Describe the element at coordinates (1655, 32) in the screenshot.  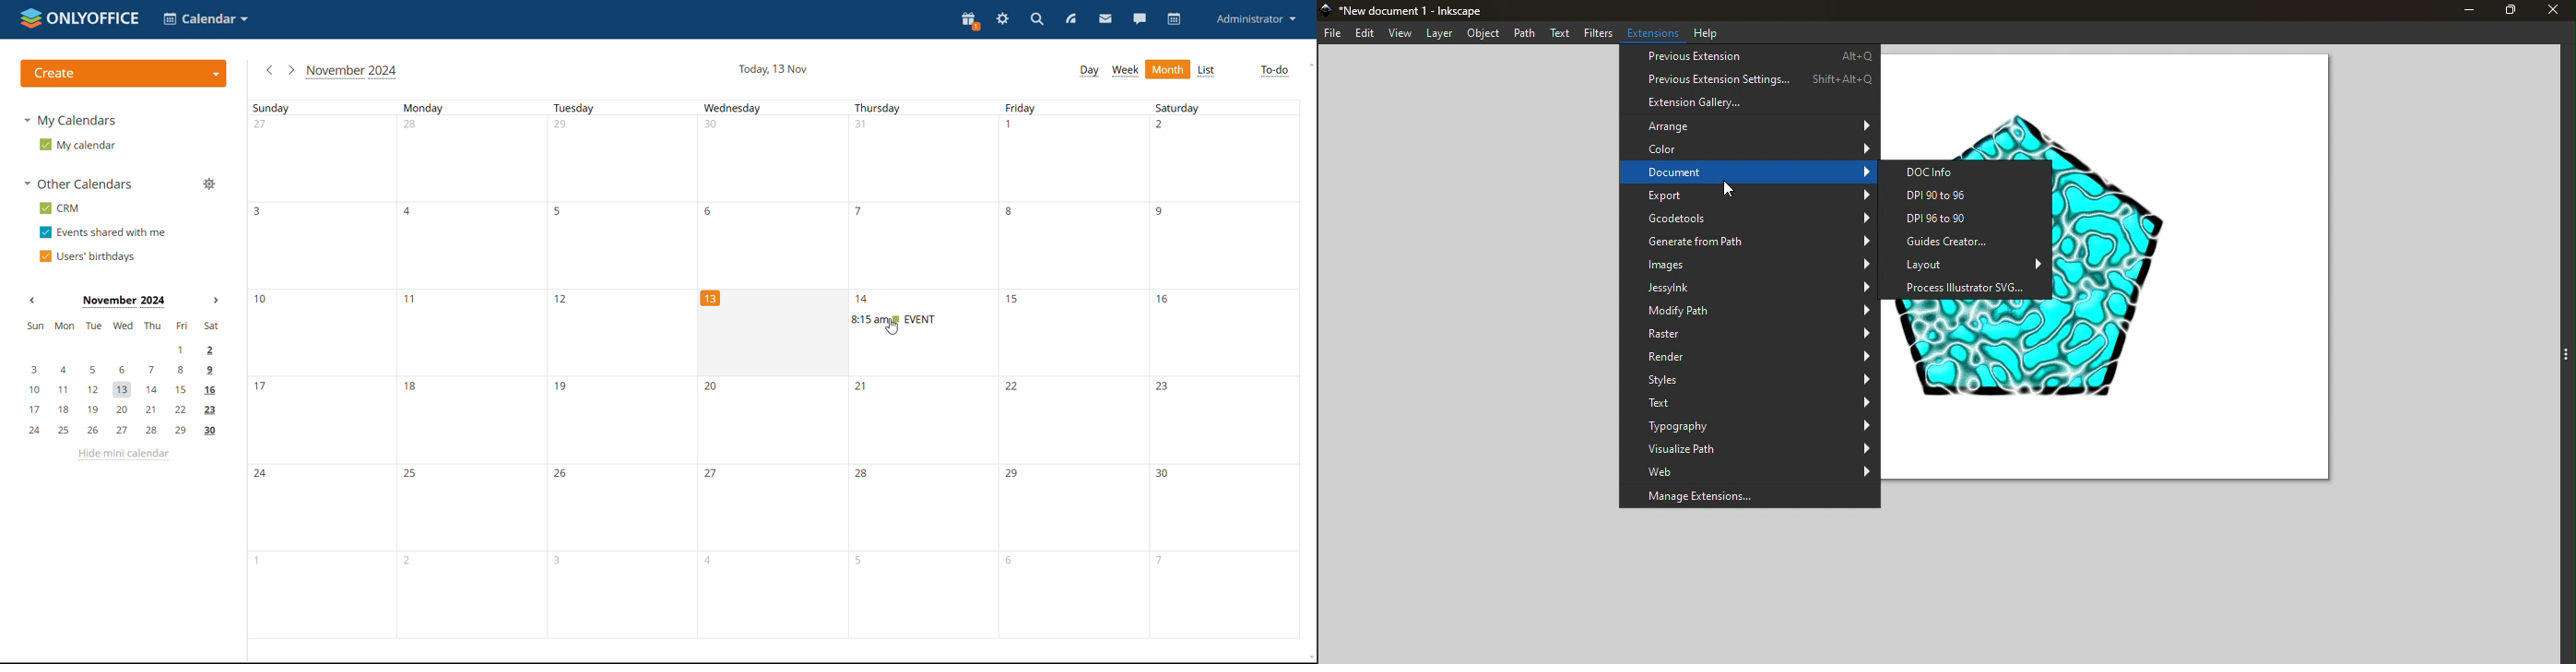
I see `Extensions` at that location.